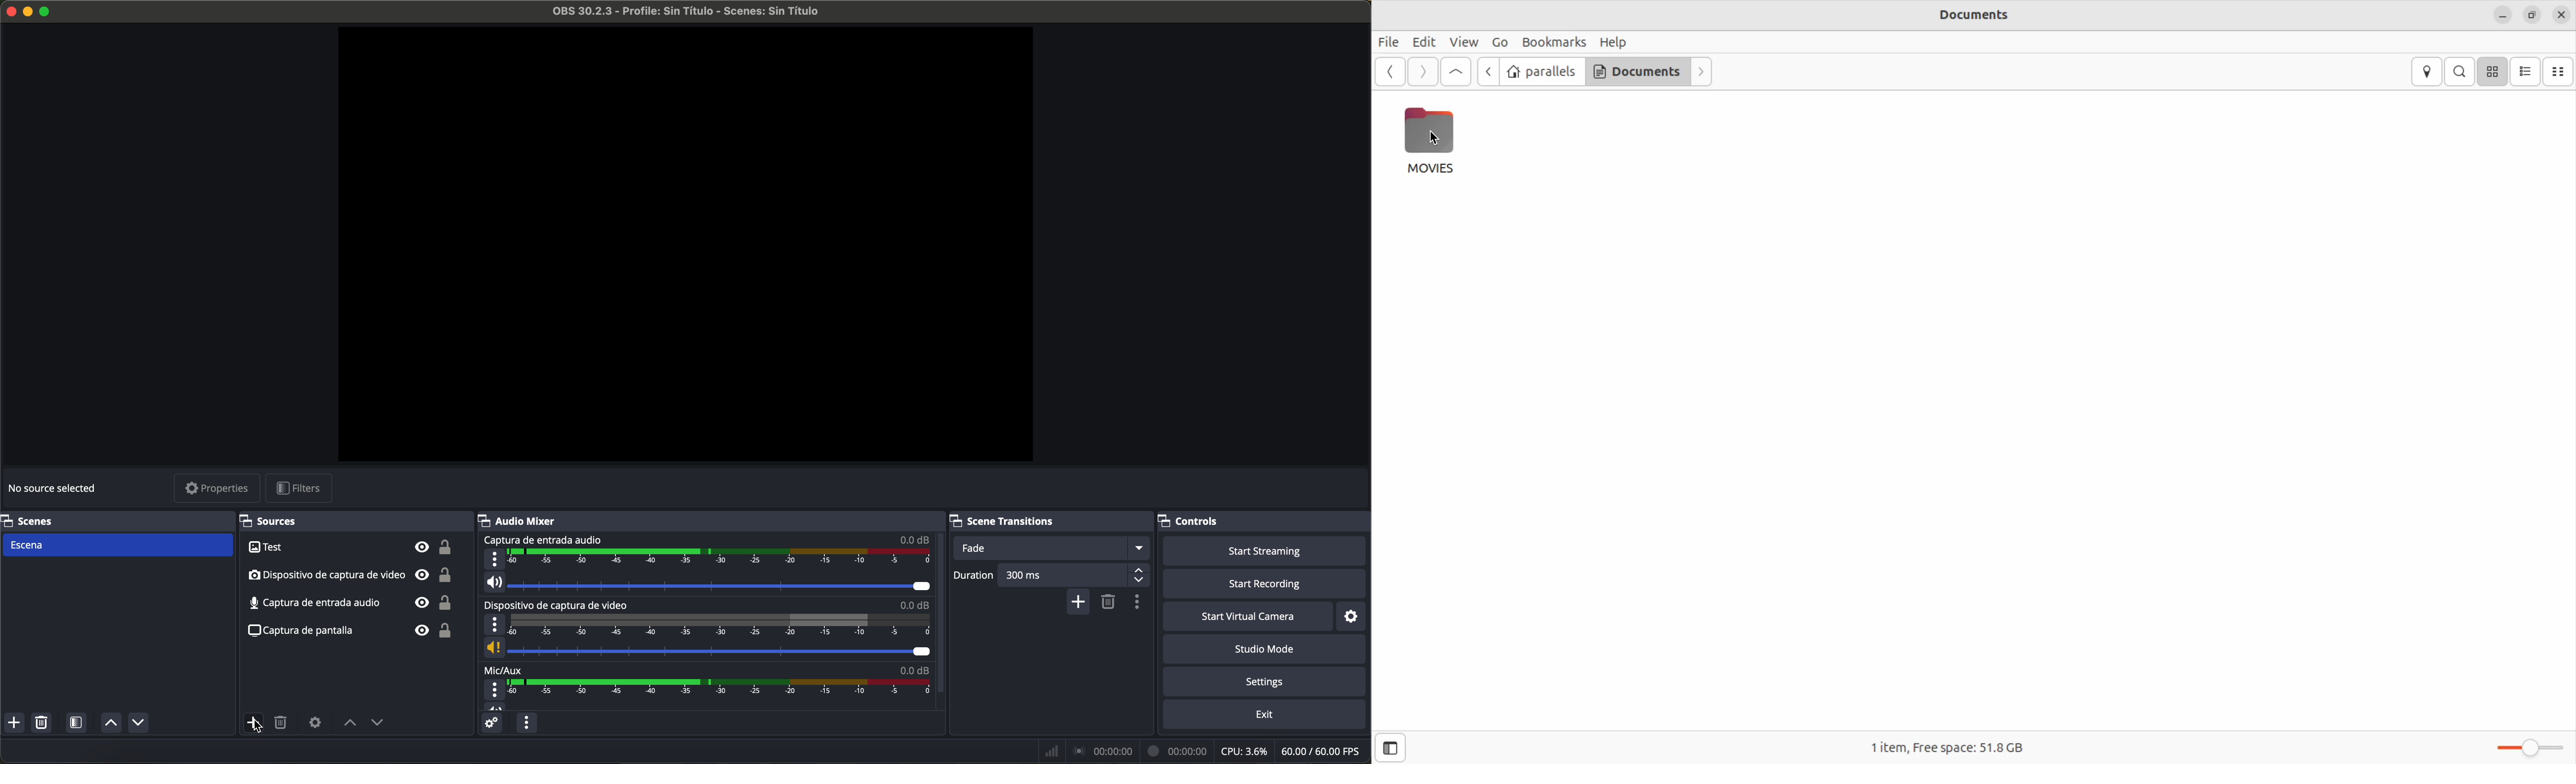  Describe the element at coordinates (1265, 550) in the screenshot. I see `start streaming` at that location.